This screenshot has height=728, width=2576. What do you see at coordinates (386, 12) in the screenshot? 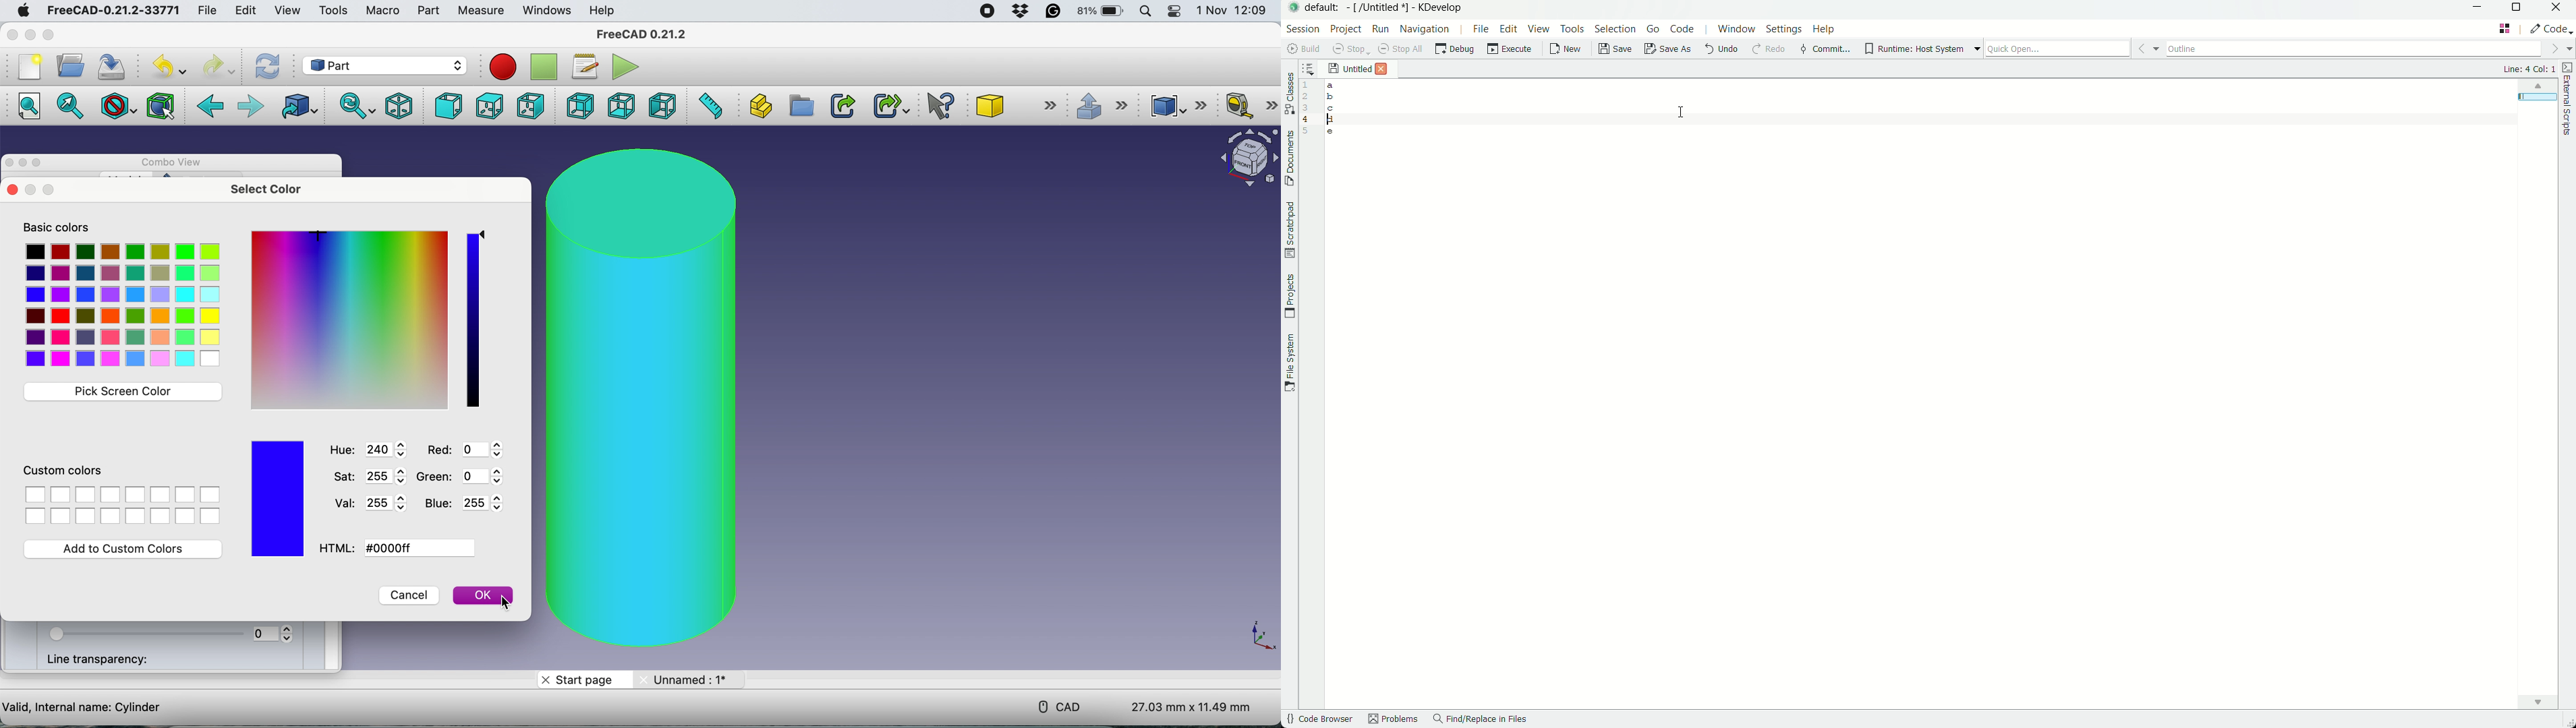
I see `macro` at bounding box center [386, 12].